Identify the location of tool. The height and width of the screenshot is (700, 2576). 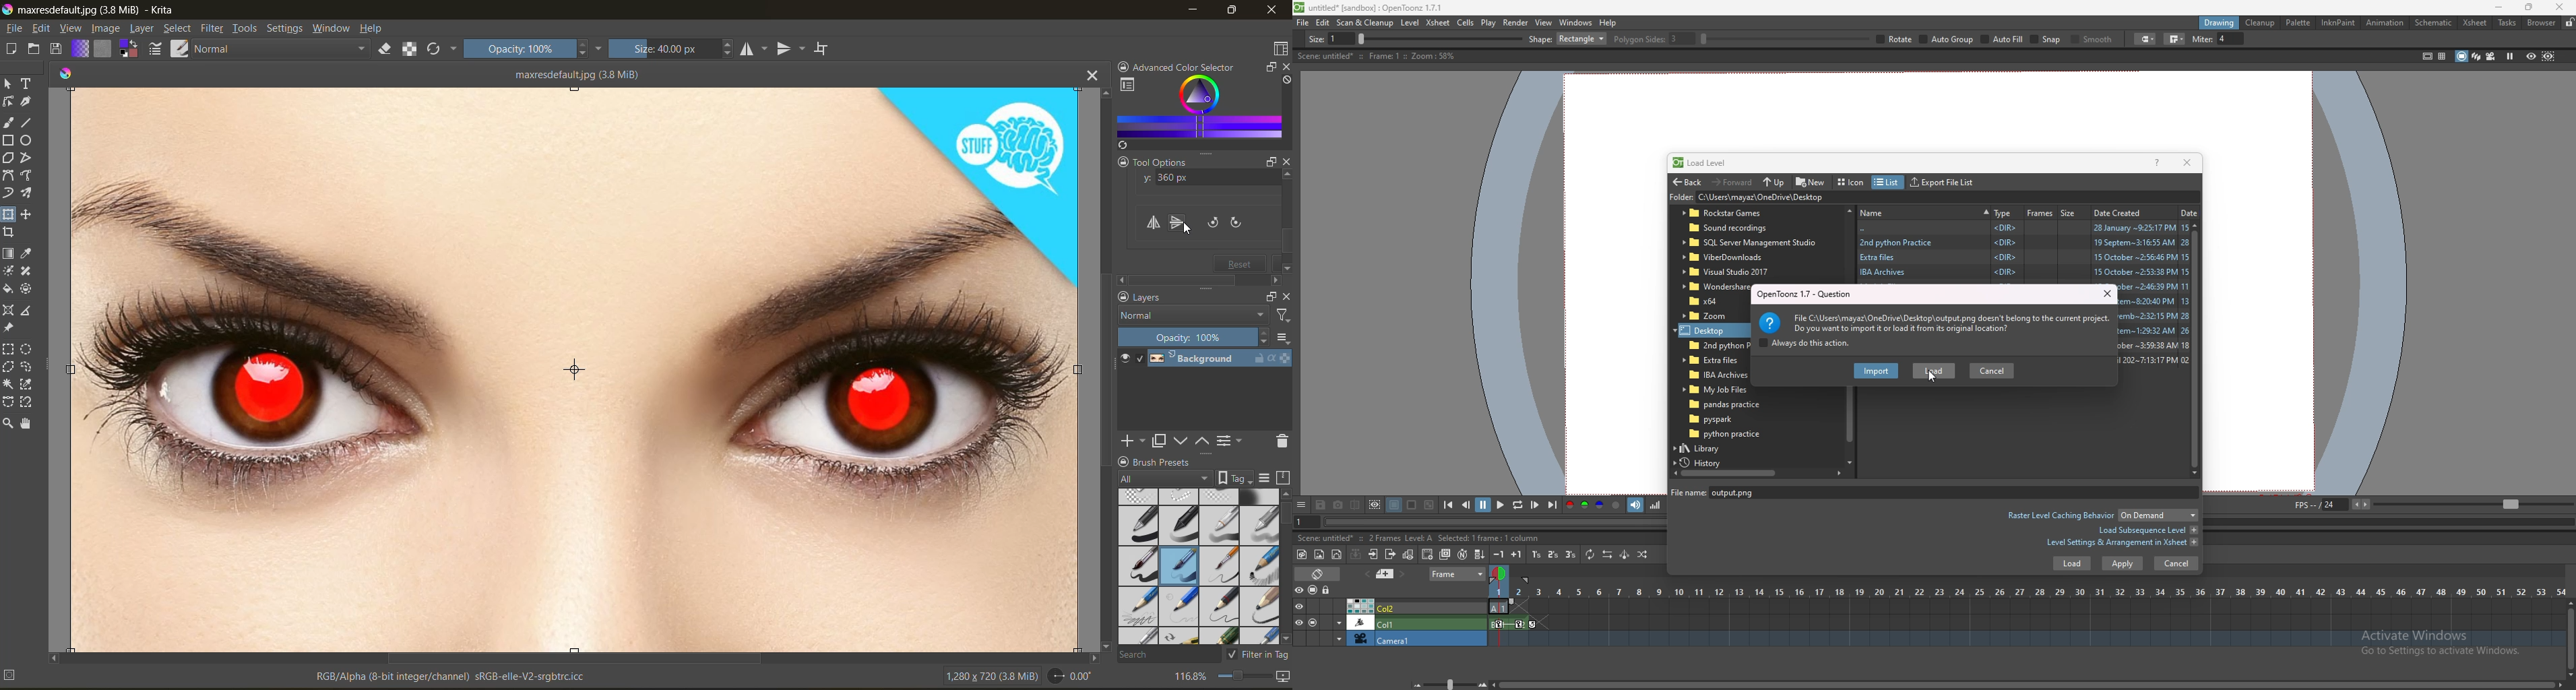
(9, 367).